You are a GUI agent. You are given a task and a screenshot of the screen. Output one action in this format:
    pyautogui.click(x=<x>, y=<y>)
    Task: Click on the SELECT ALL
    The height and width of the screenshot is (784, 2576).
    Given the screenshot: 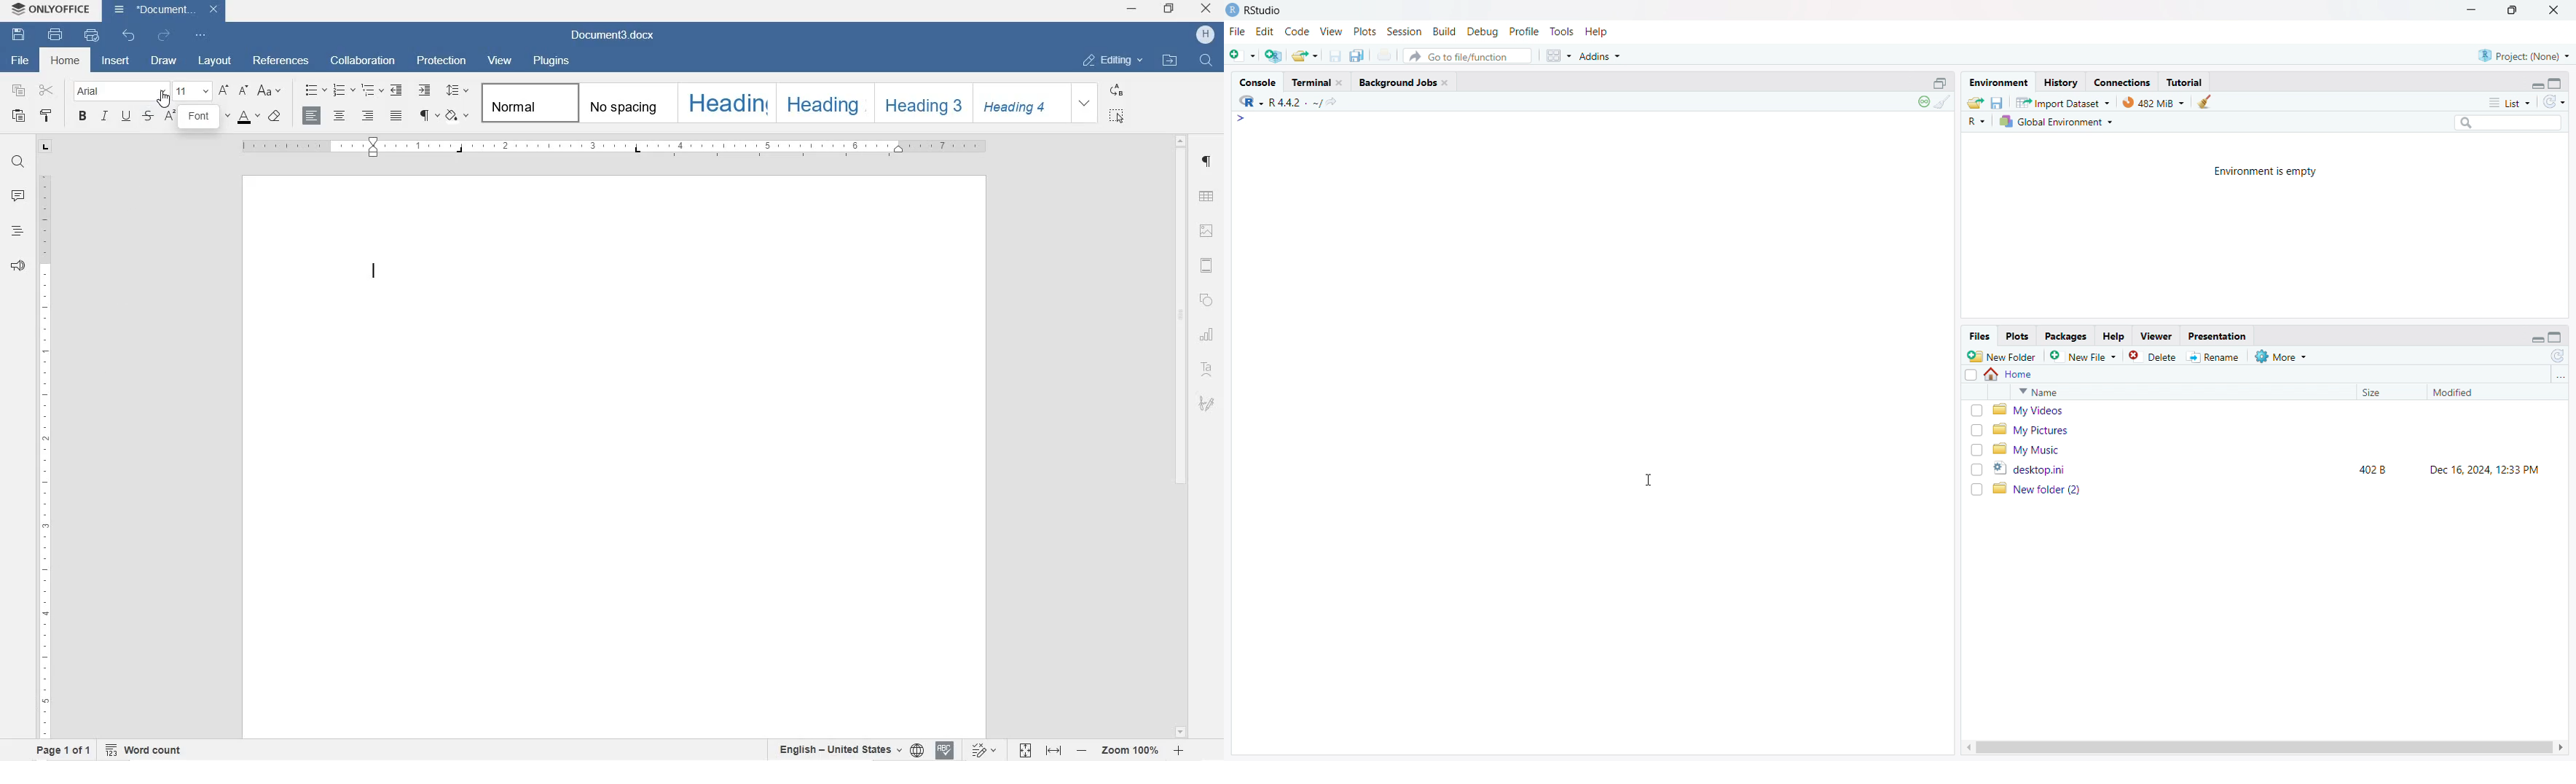 What is the action you would take?
    pyautogui.click(x=1119, y=117)
    